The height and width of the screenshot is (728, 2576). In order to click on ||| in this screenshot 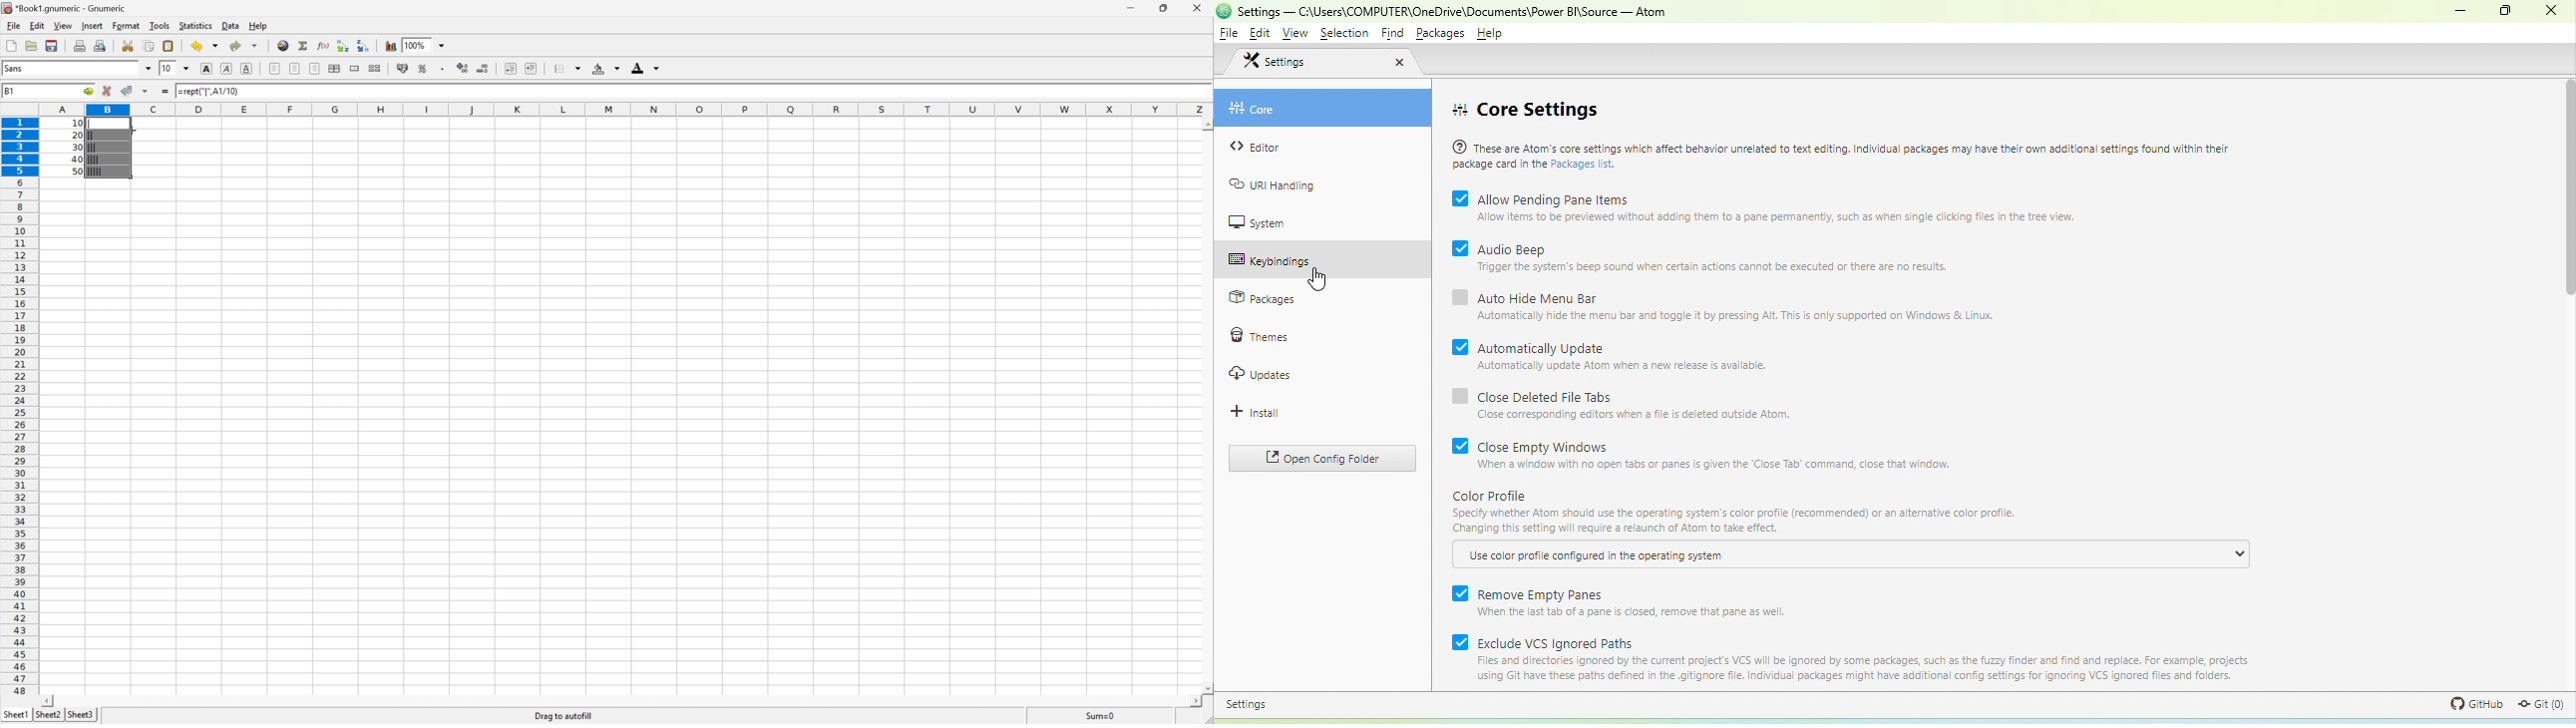, I will do `click(94, 147)`.